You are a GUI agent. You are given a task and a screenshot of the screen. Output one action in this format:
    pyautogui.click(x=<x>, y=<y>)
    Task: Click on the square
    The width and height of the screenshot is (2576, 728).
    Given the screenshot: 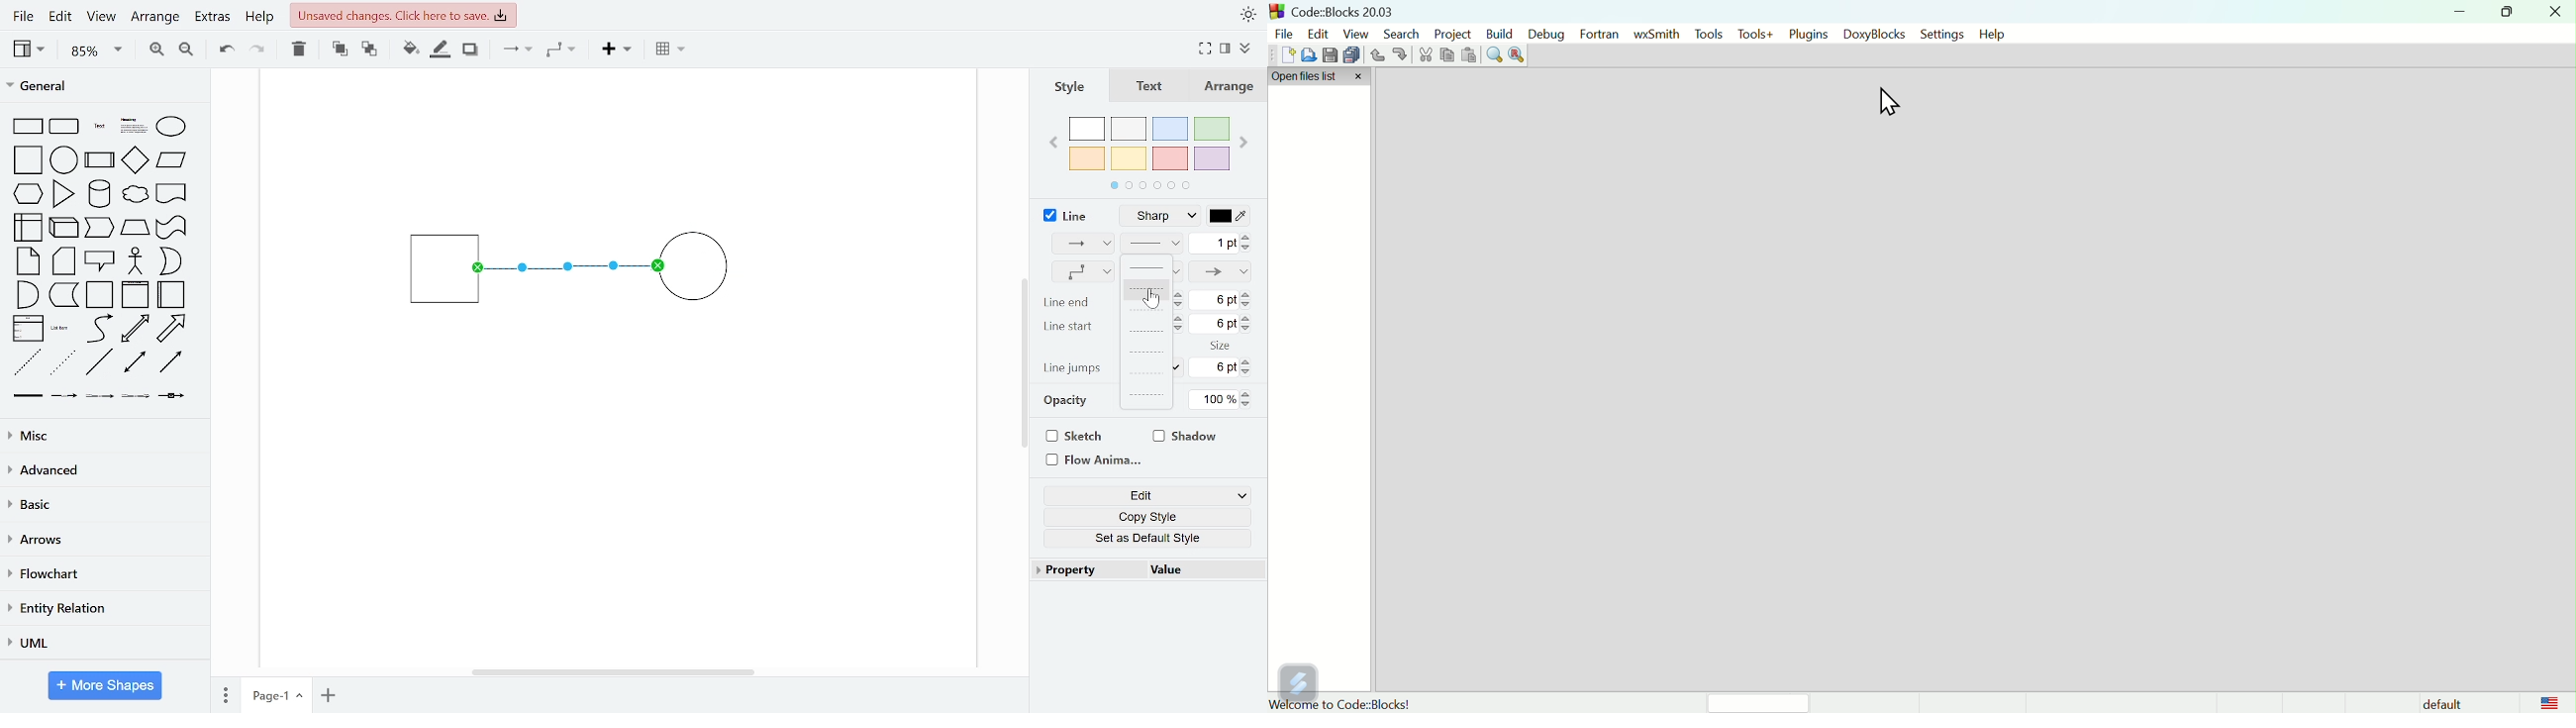 What is the action you would take?
    pyautogui.click(x=30, y=161)
    